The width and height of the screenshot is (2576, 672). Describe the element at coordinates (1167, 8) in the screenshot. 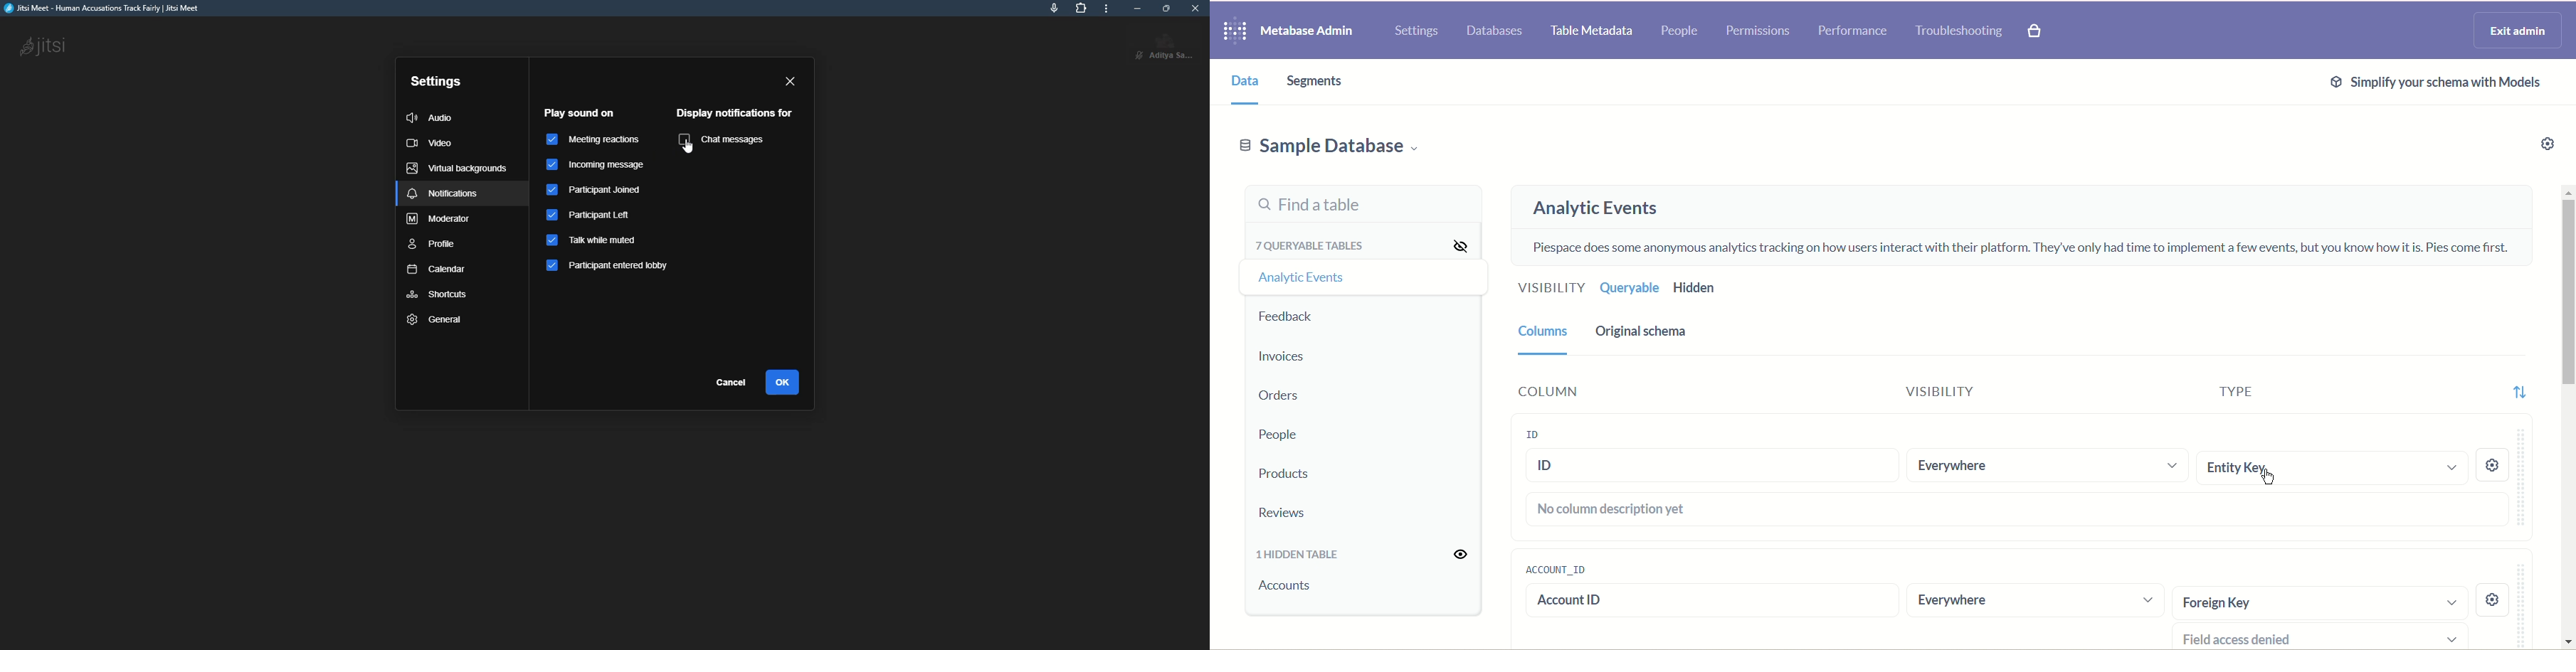

I see `maximize` at that location.